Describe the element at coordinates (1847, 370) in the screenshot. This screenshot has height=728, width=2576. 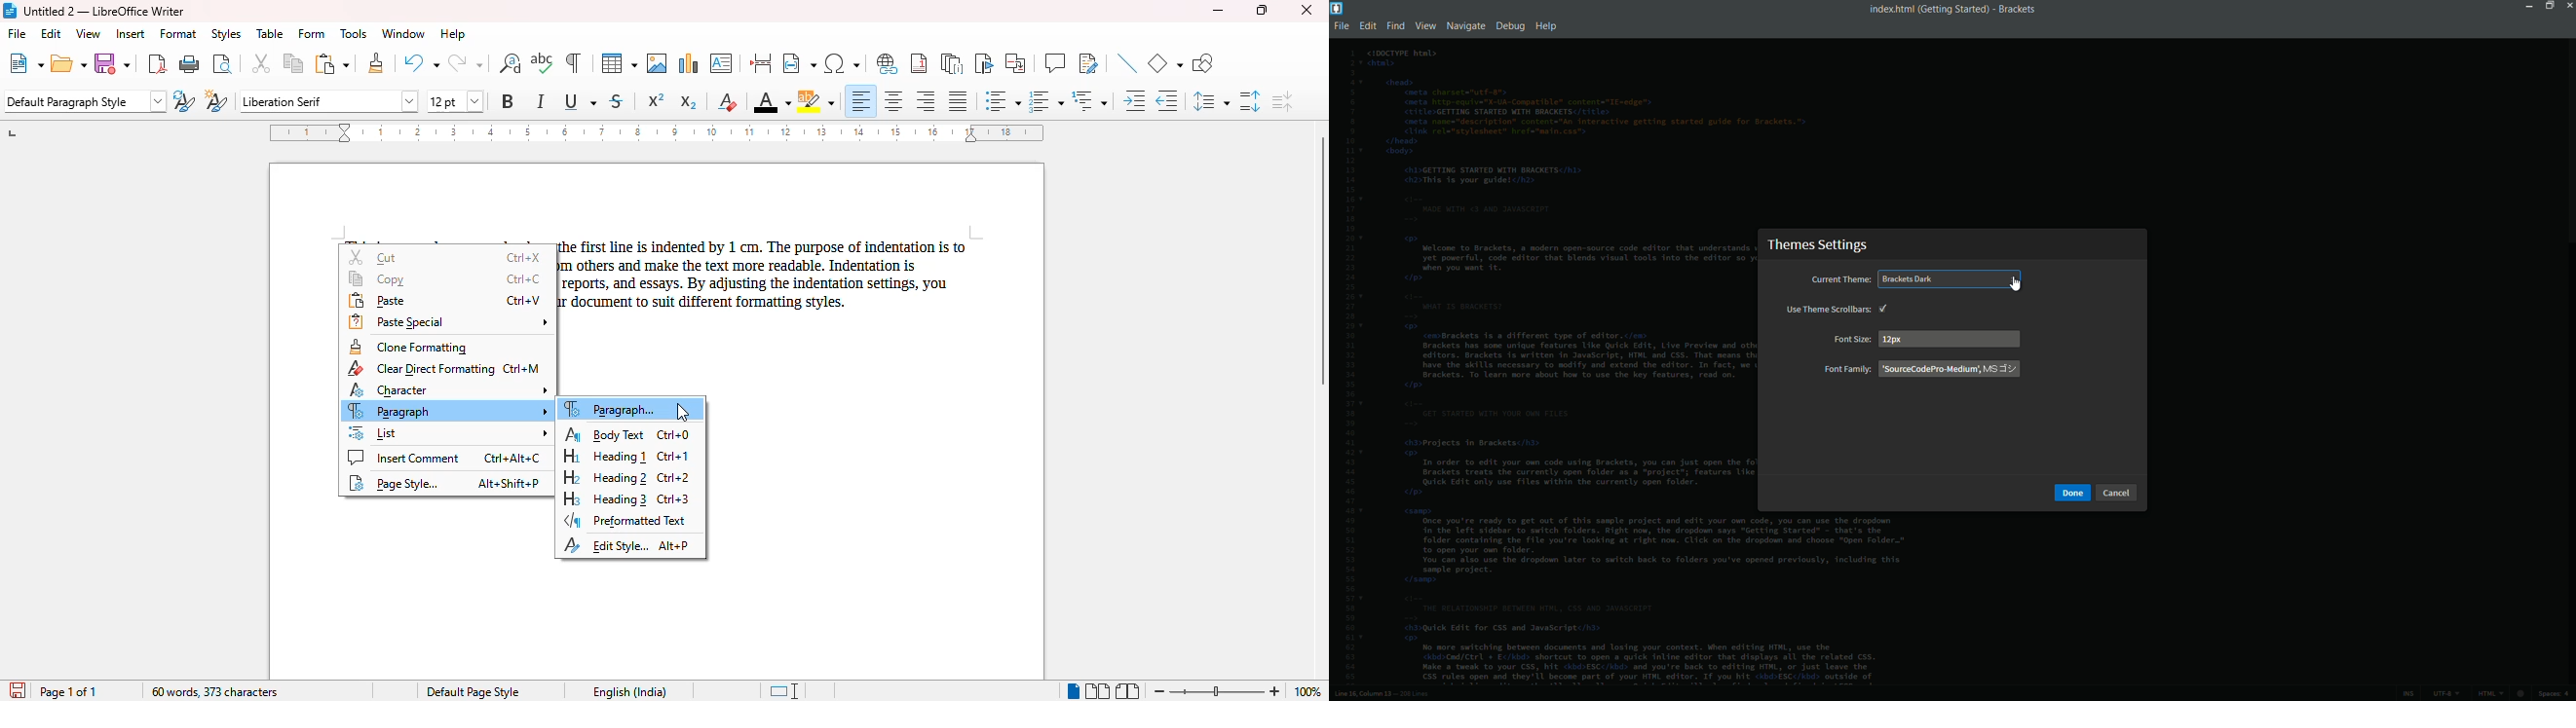
I see `font family` at that location.